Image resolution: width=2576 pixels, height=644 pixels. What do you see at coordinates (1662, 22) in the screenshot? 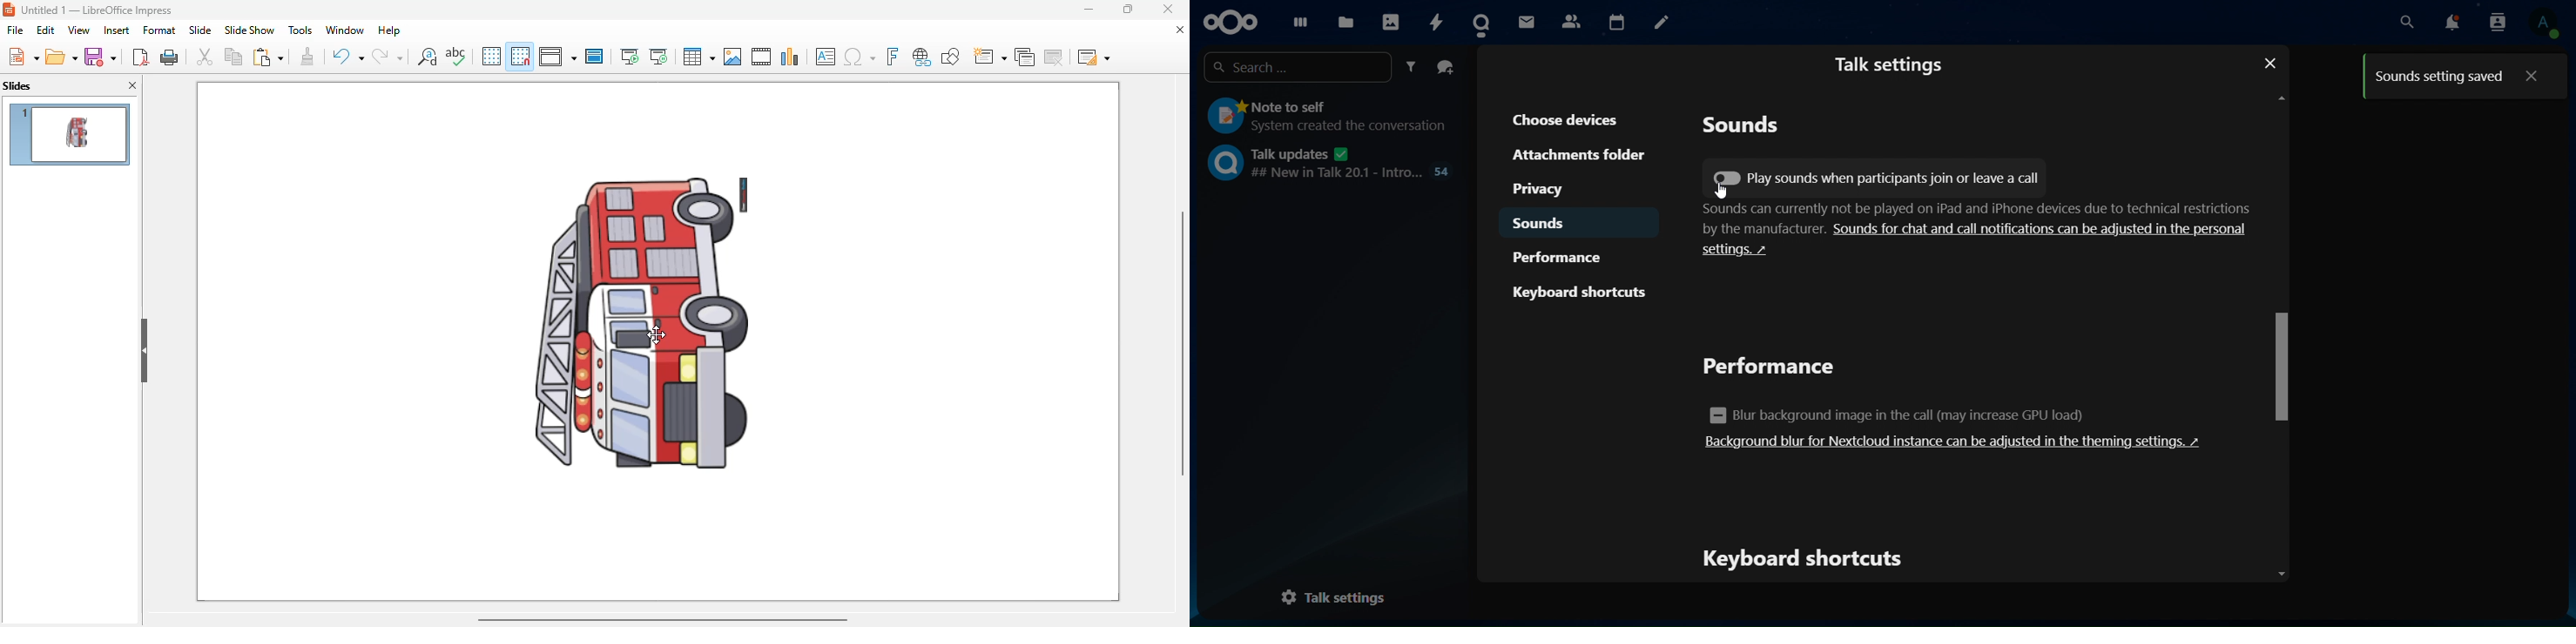
I see `notes` at bounding box center [1662, 22].